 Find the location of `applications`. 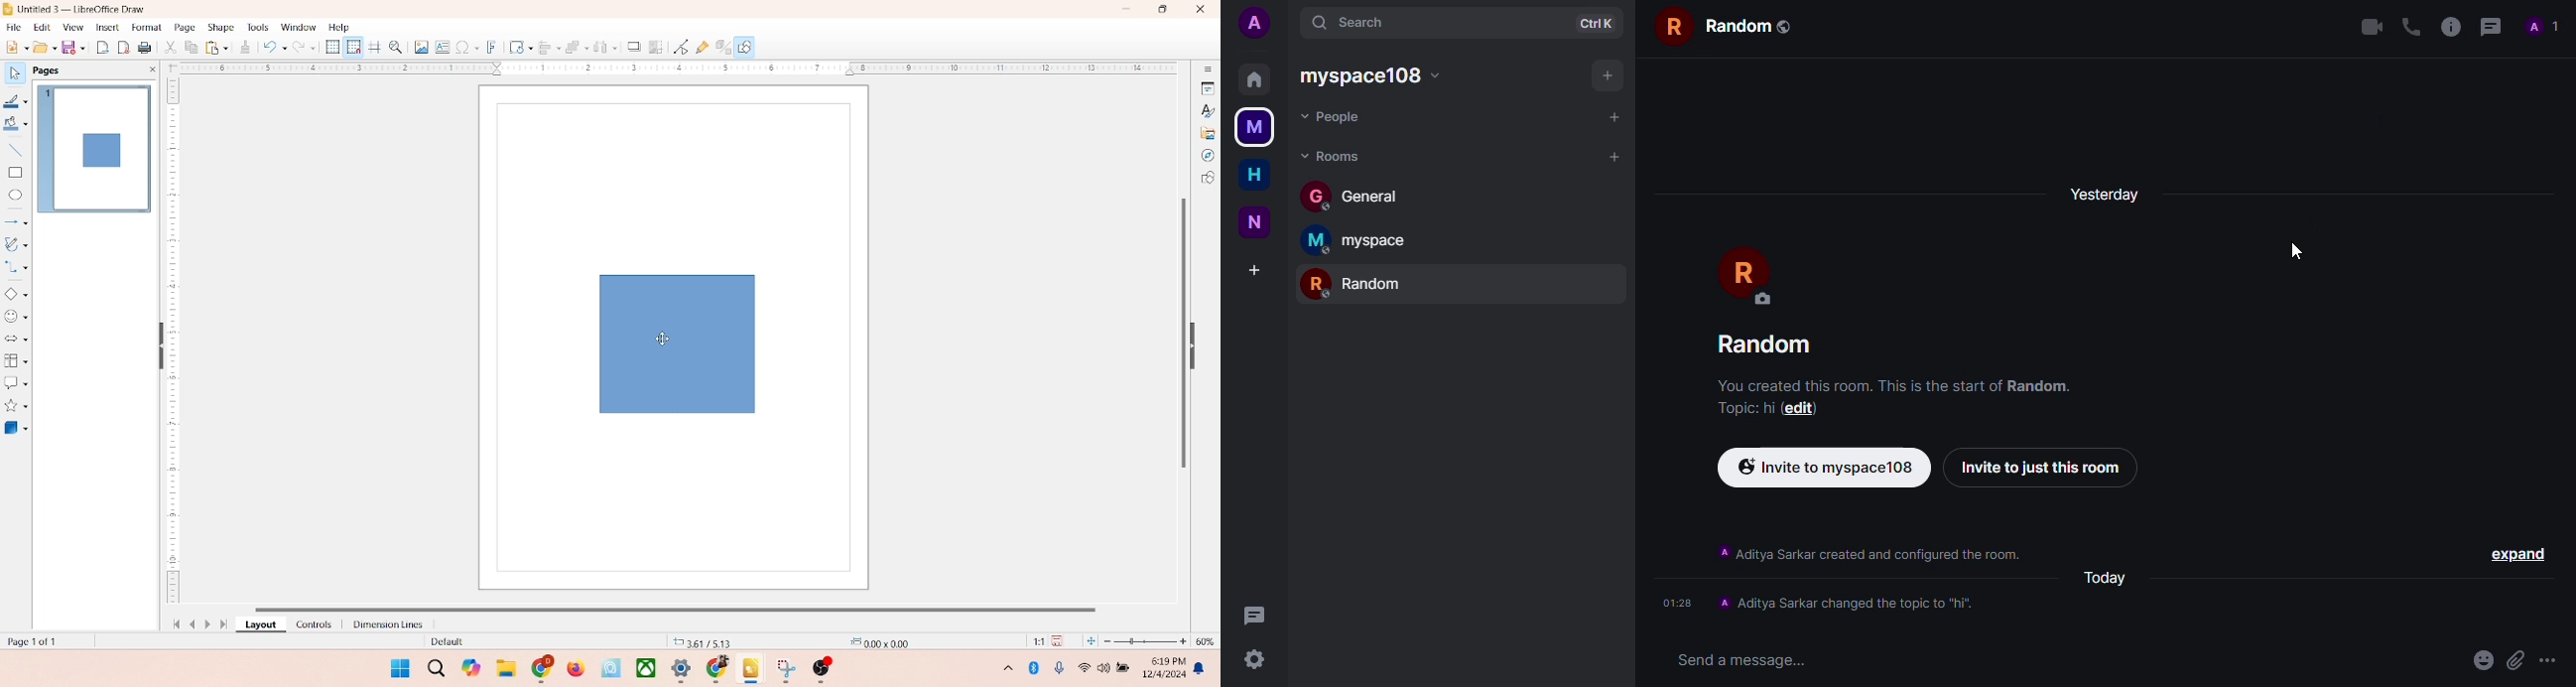

applications is located at coordinates (688, 670).